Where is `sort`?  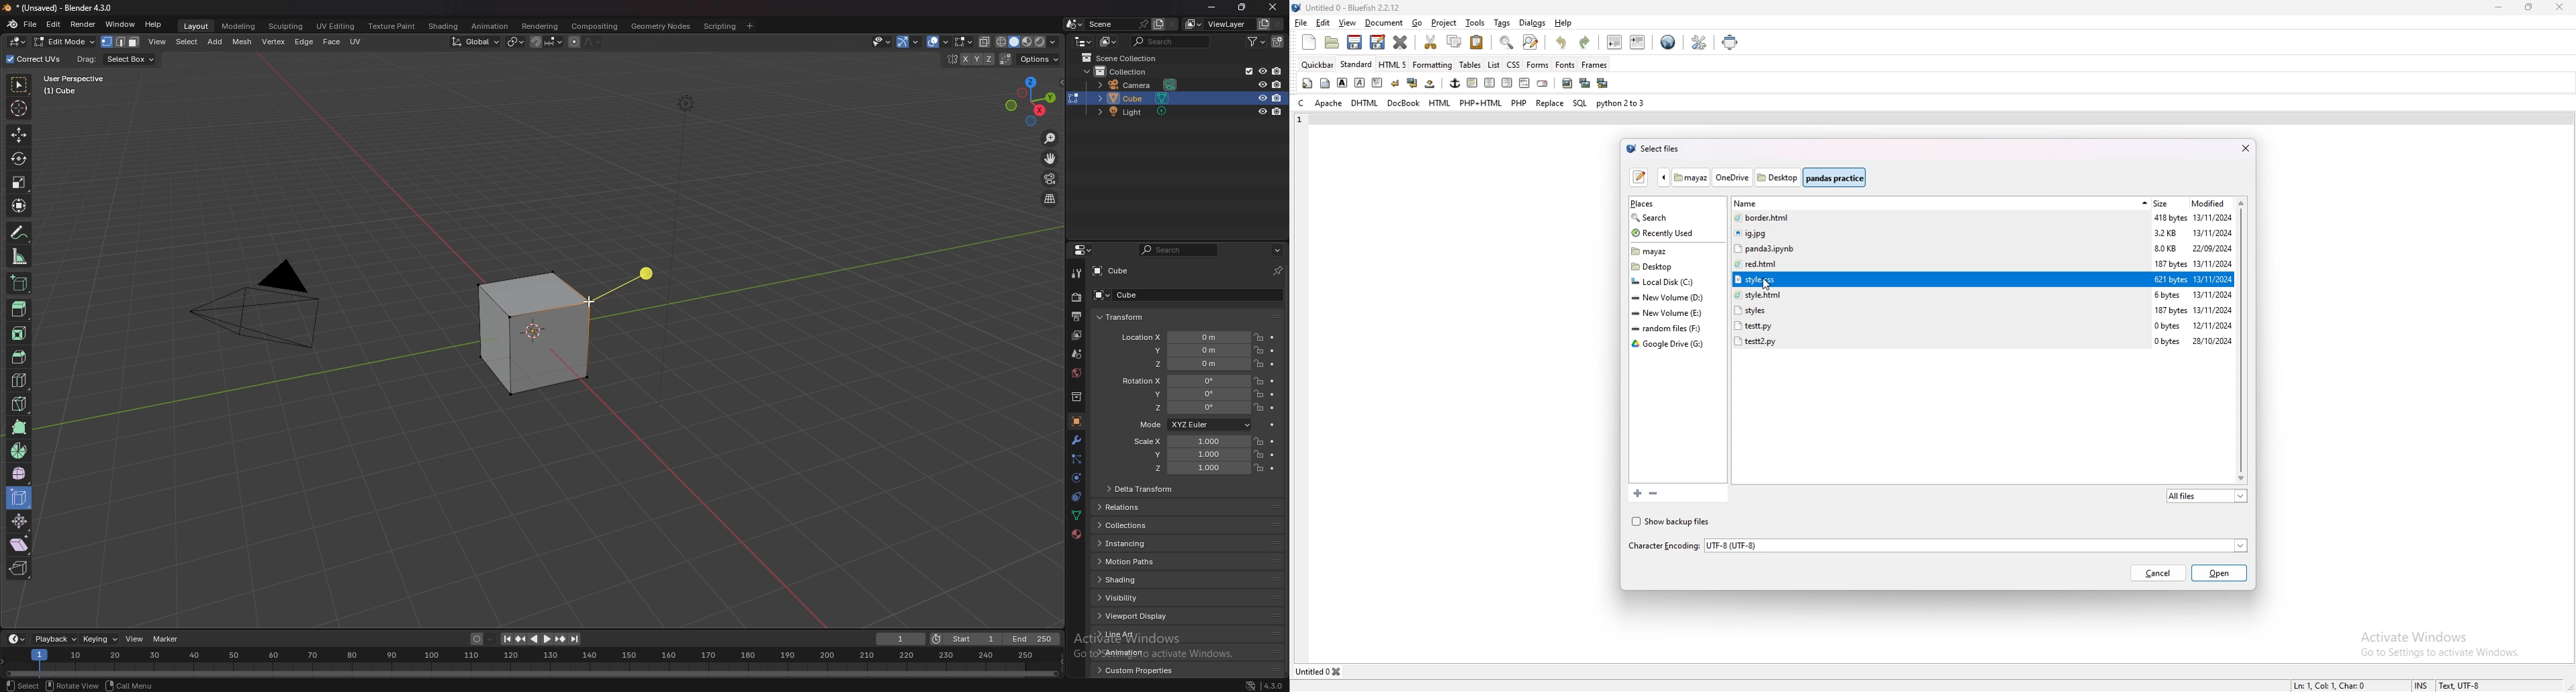
sort is located at coordinates (2142, 203).